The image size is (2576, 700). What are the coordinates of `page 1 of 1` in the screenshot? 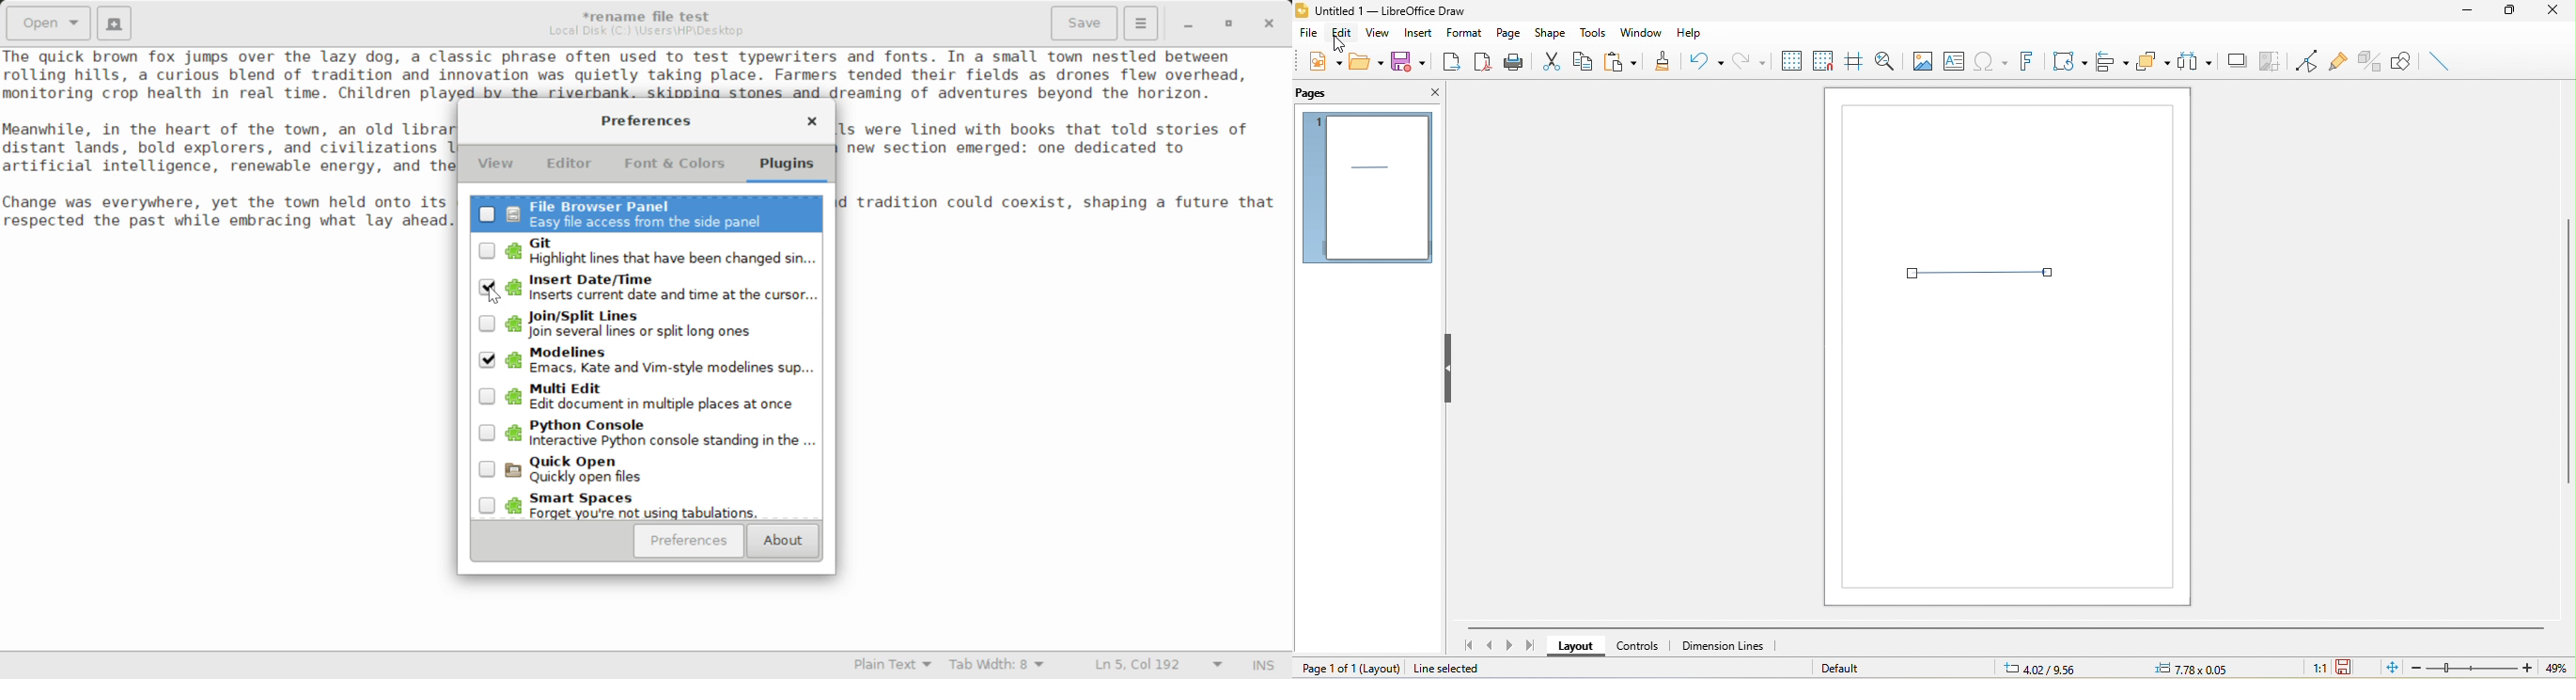 It's located at (1351, 668).